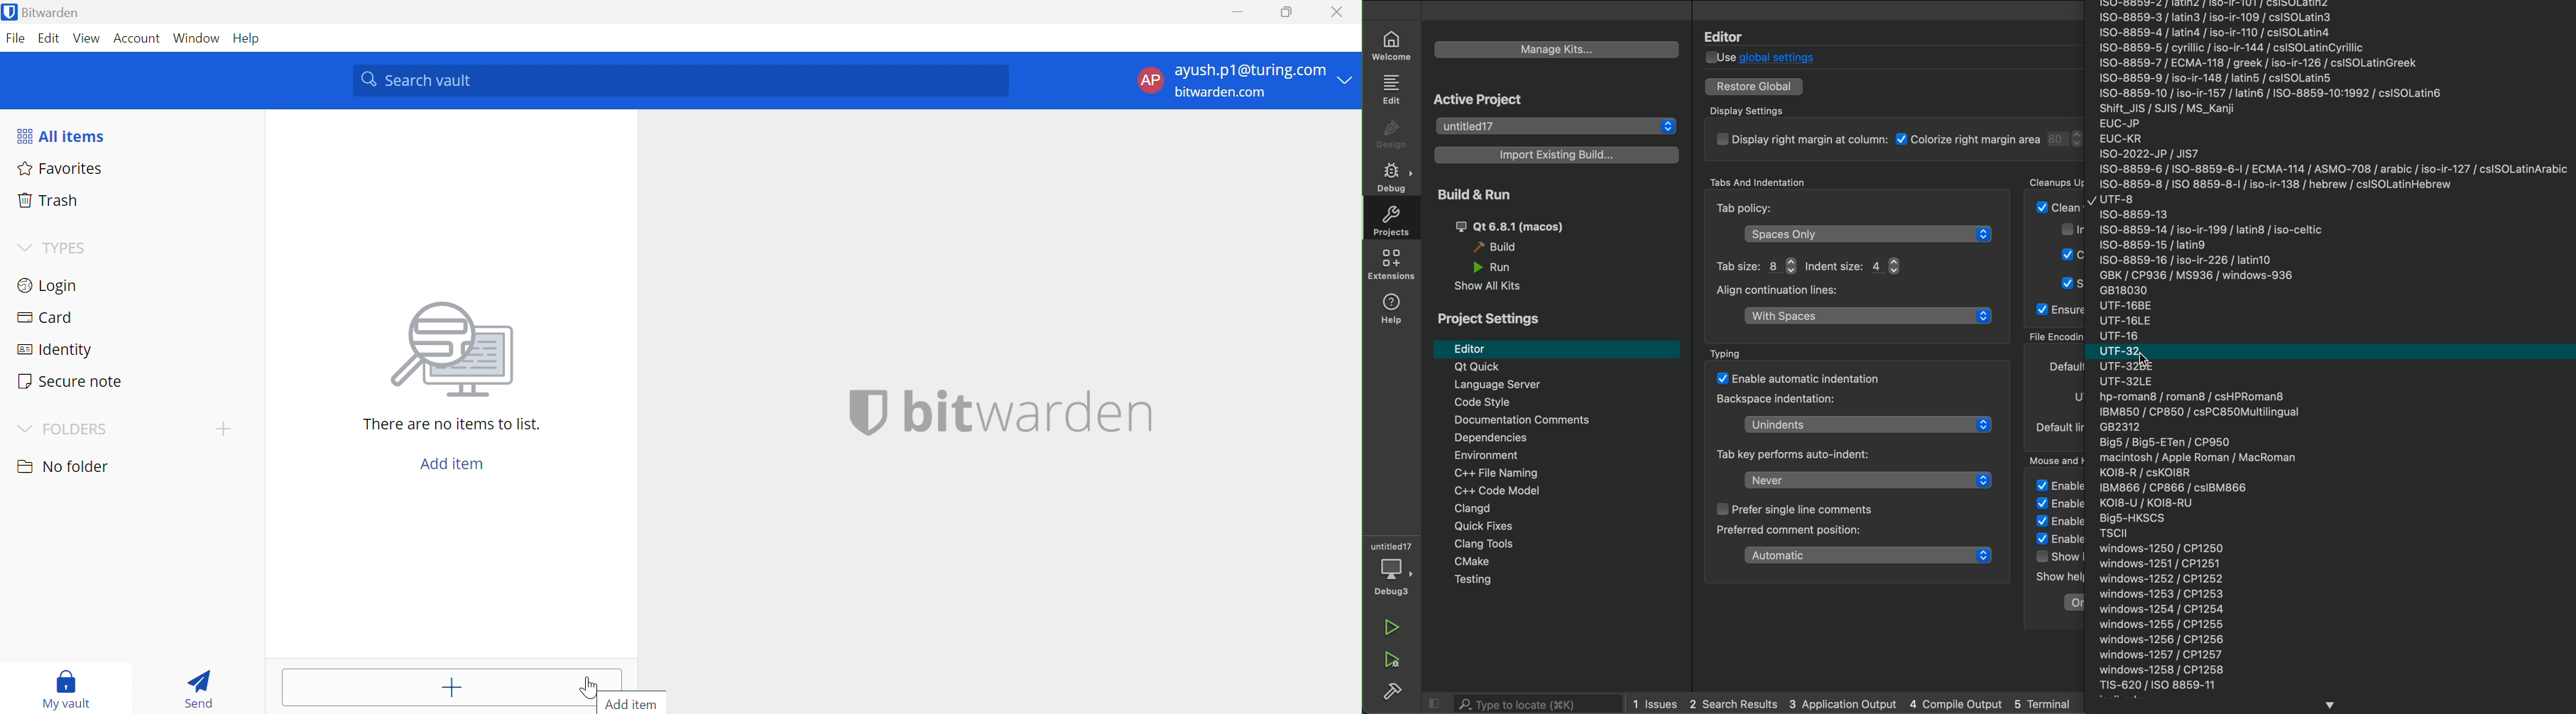 Image resolution: width=2576 pixels, height=728 pixels. Describe the element at coordinates (1551, 403) in the screenshot. I see `code style` at that location.